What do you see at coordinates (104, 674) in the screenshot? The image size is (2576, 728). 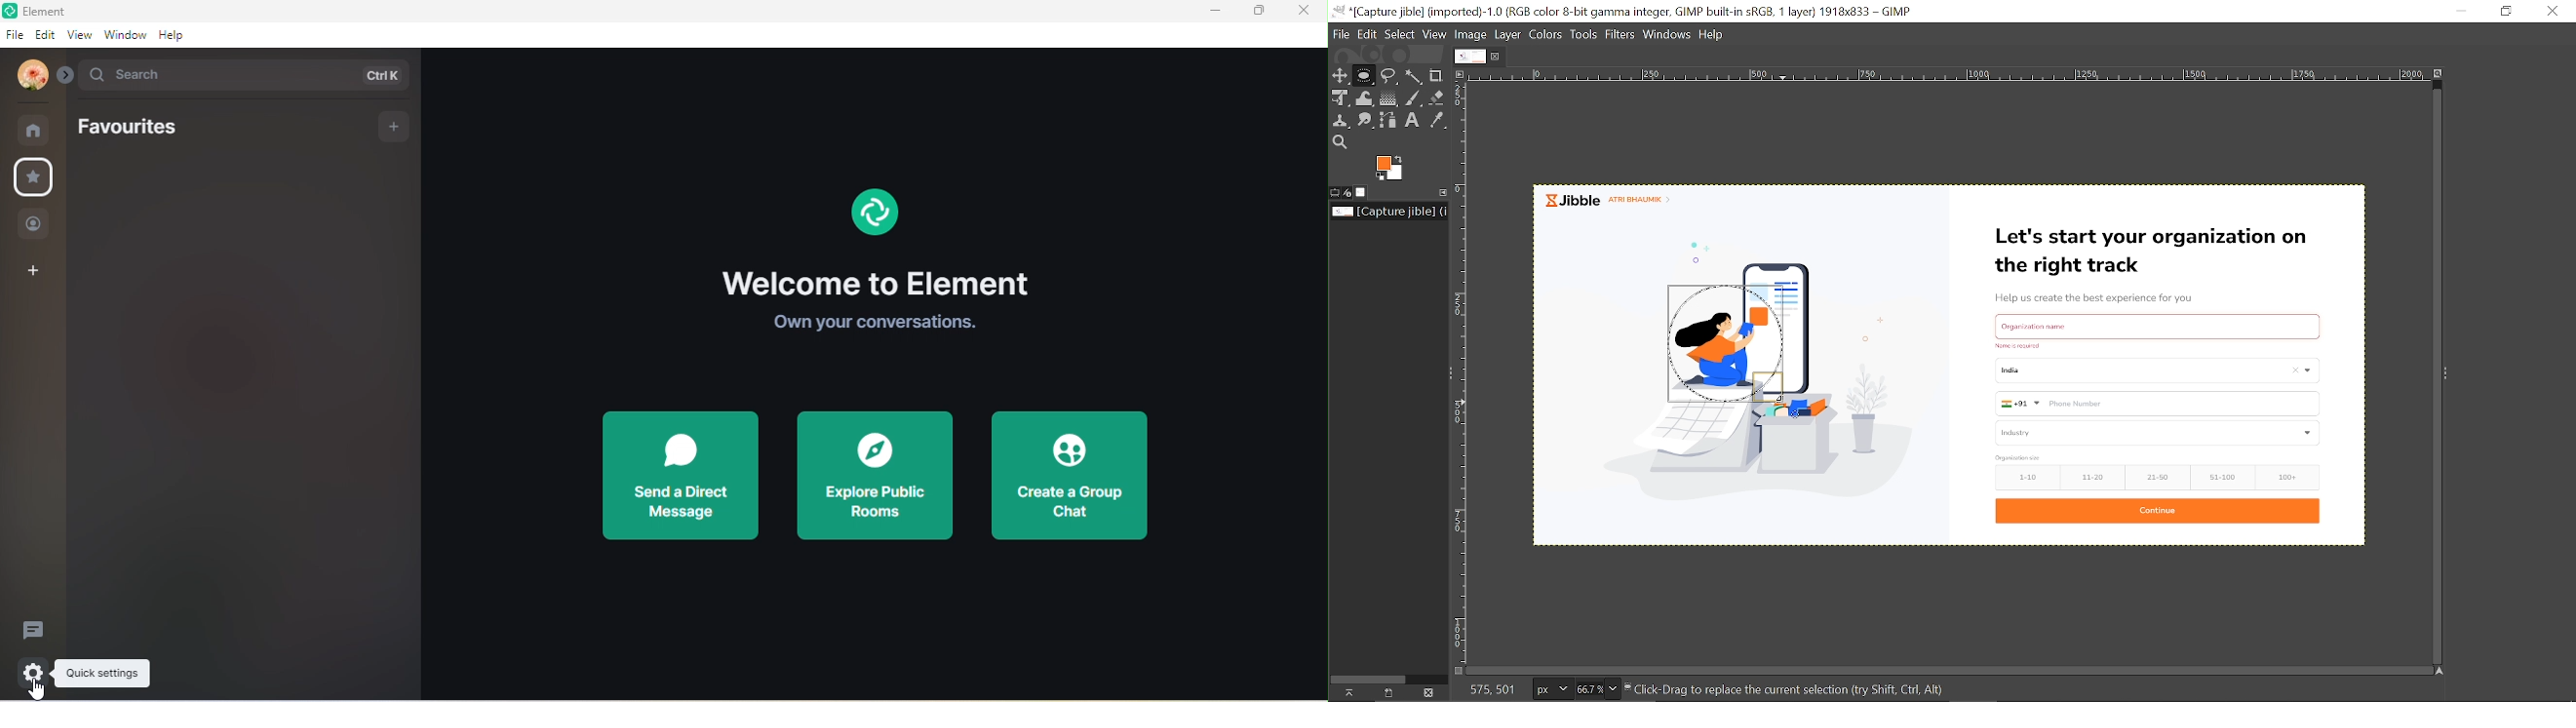 I see `Quick settings ` at bounding box center [104, 674].